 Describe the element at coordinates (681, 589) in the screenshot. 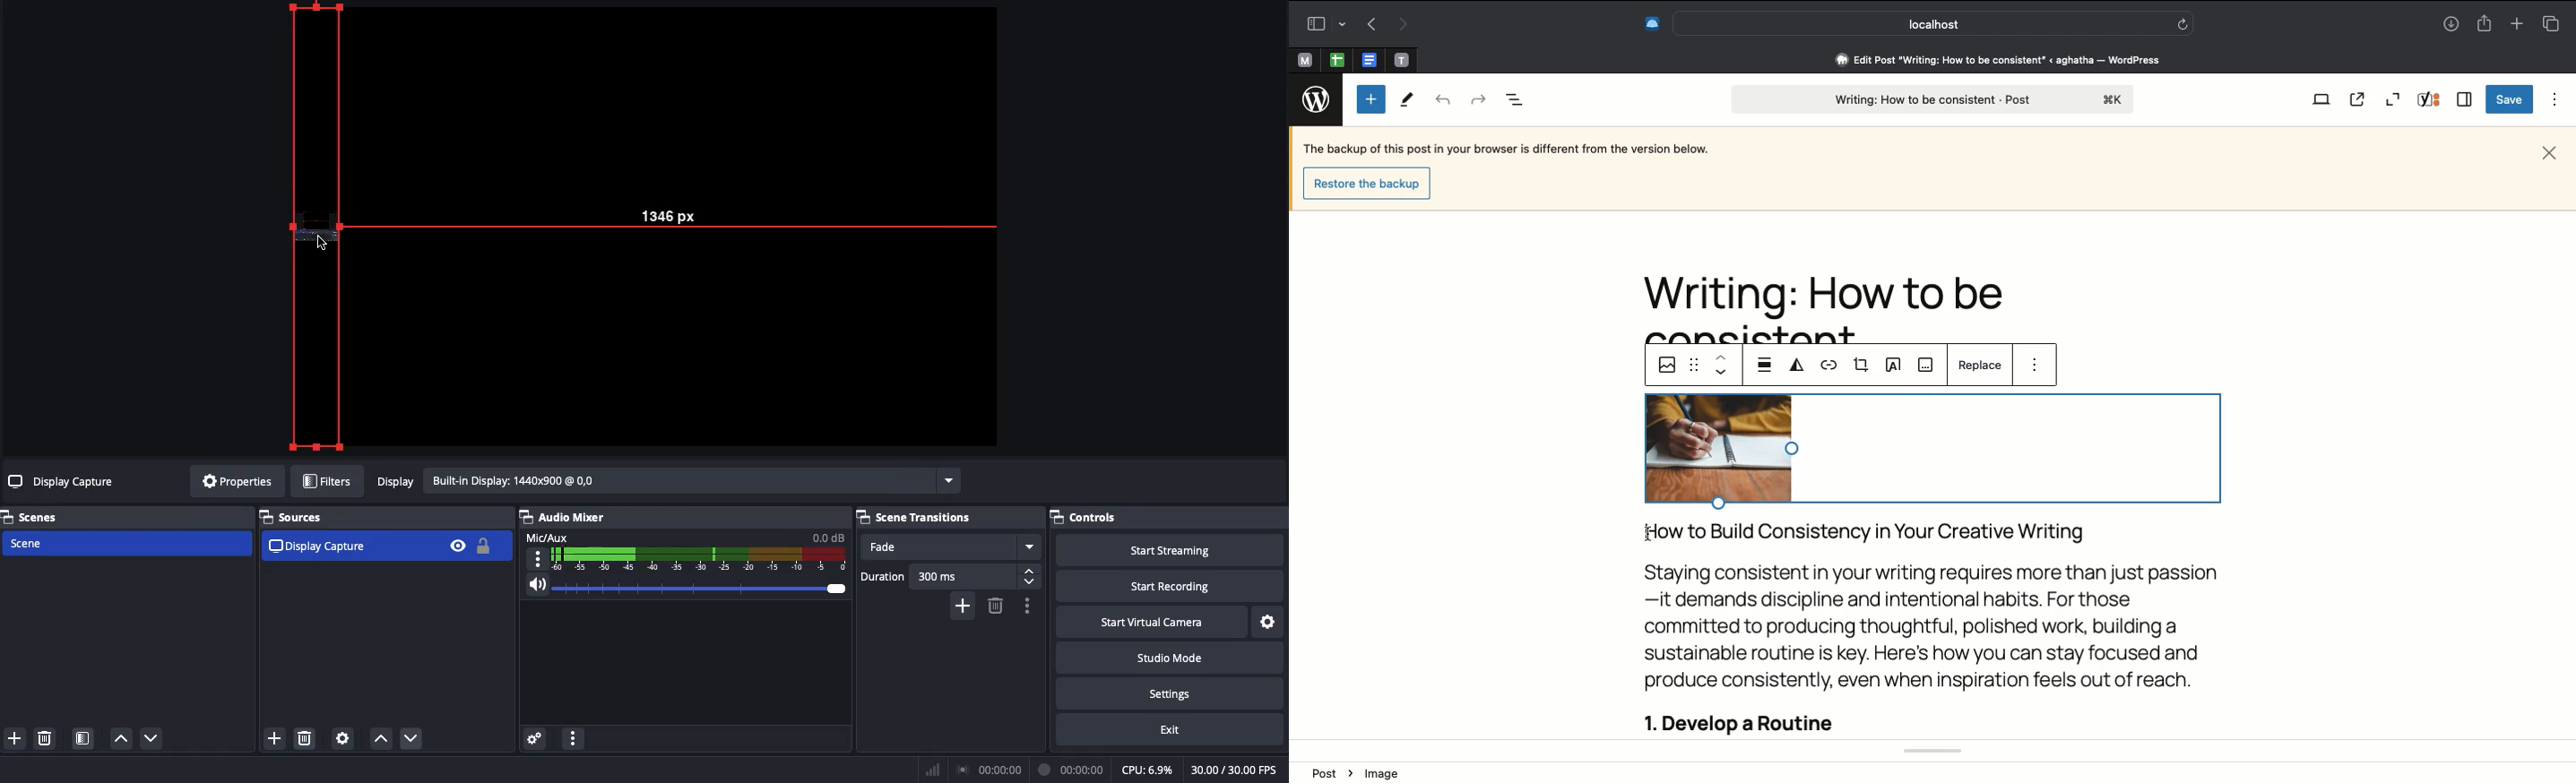

I see `Volume` at that location.